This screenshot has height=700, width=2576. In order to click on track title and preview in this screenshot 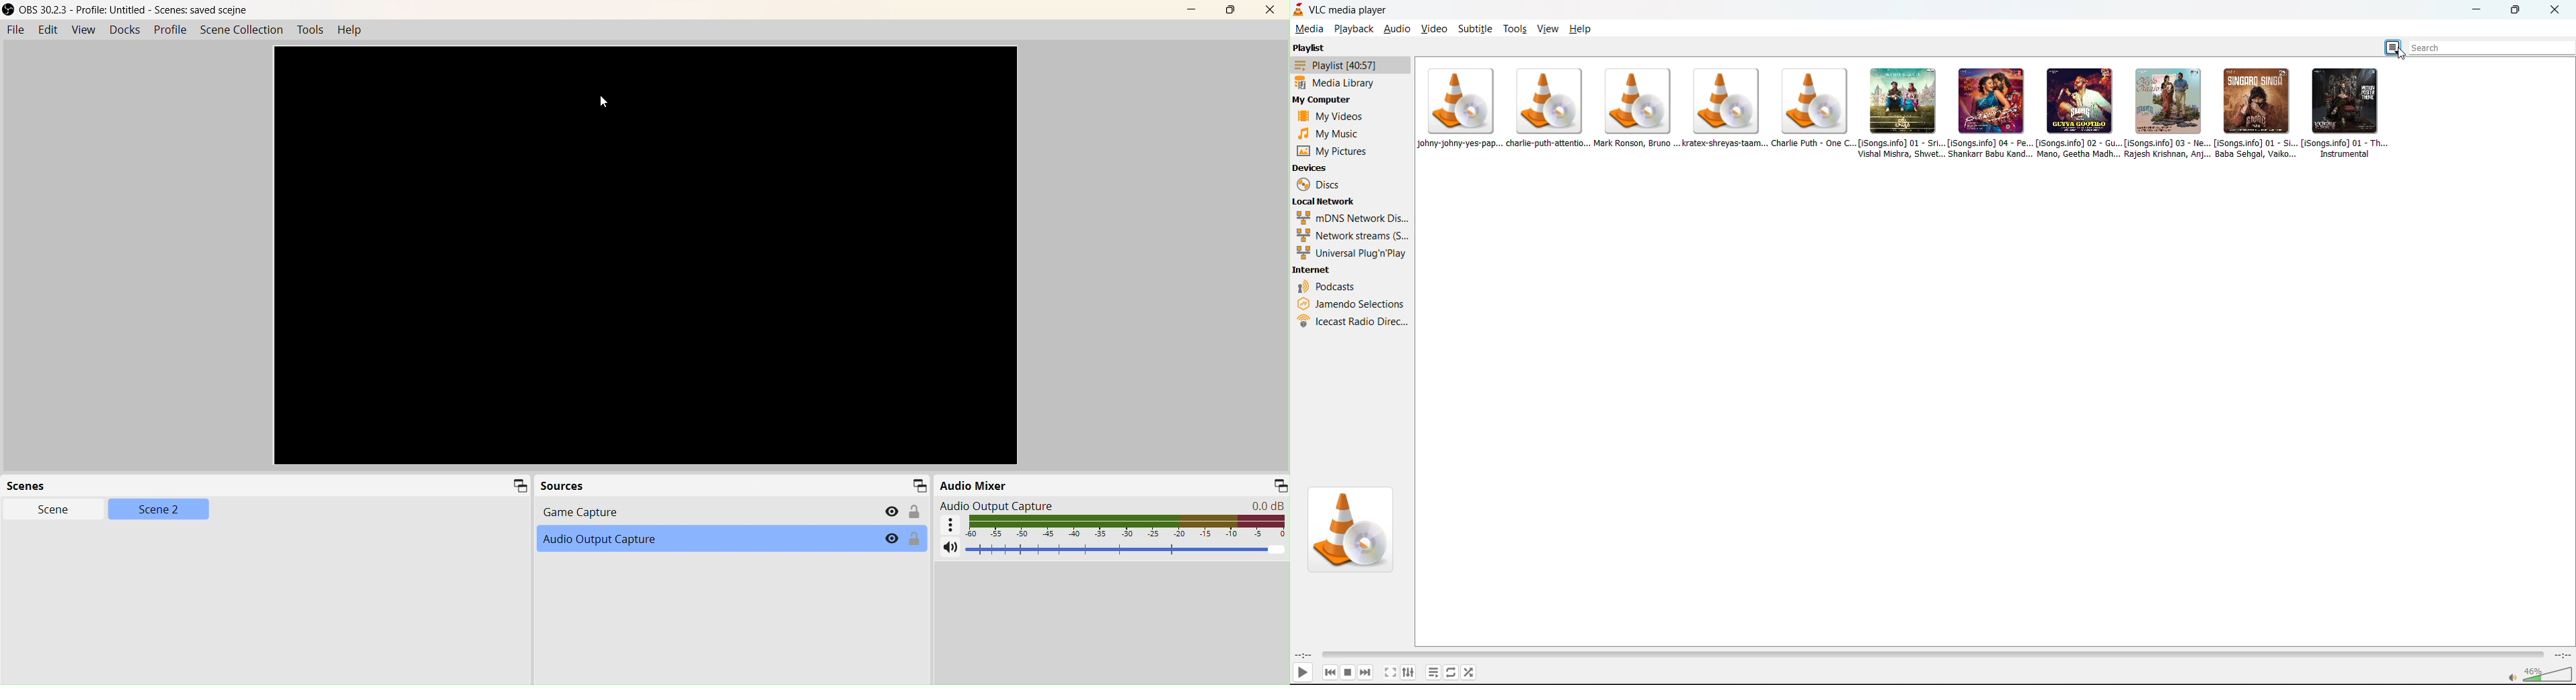, I will do `click(1636, 109)`.